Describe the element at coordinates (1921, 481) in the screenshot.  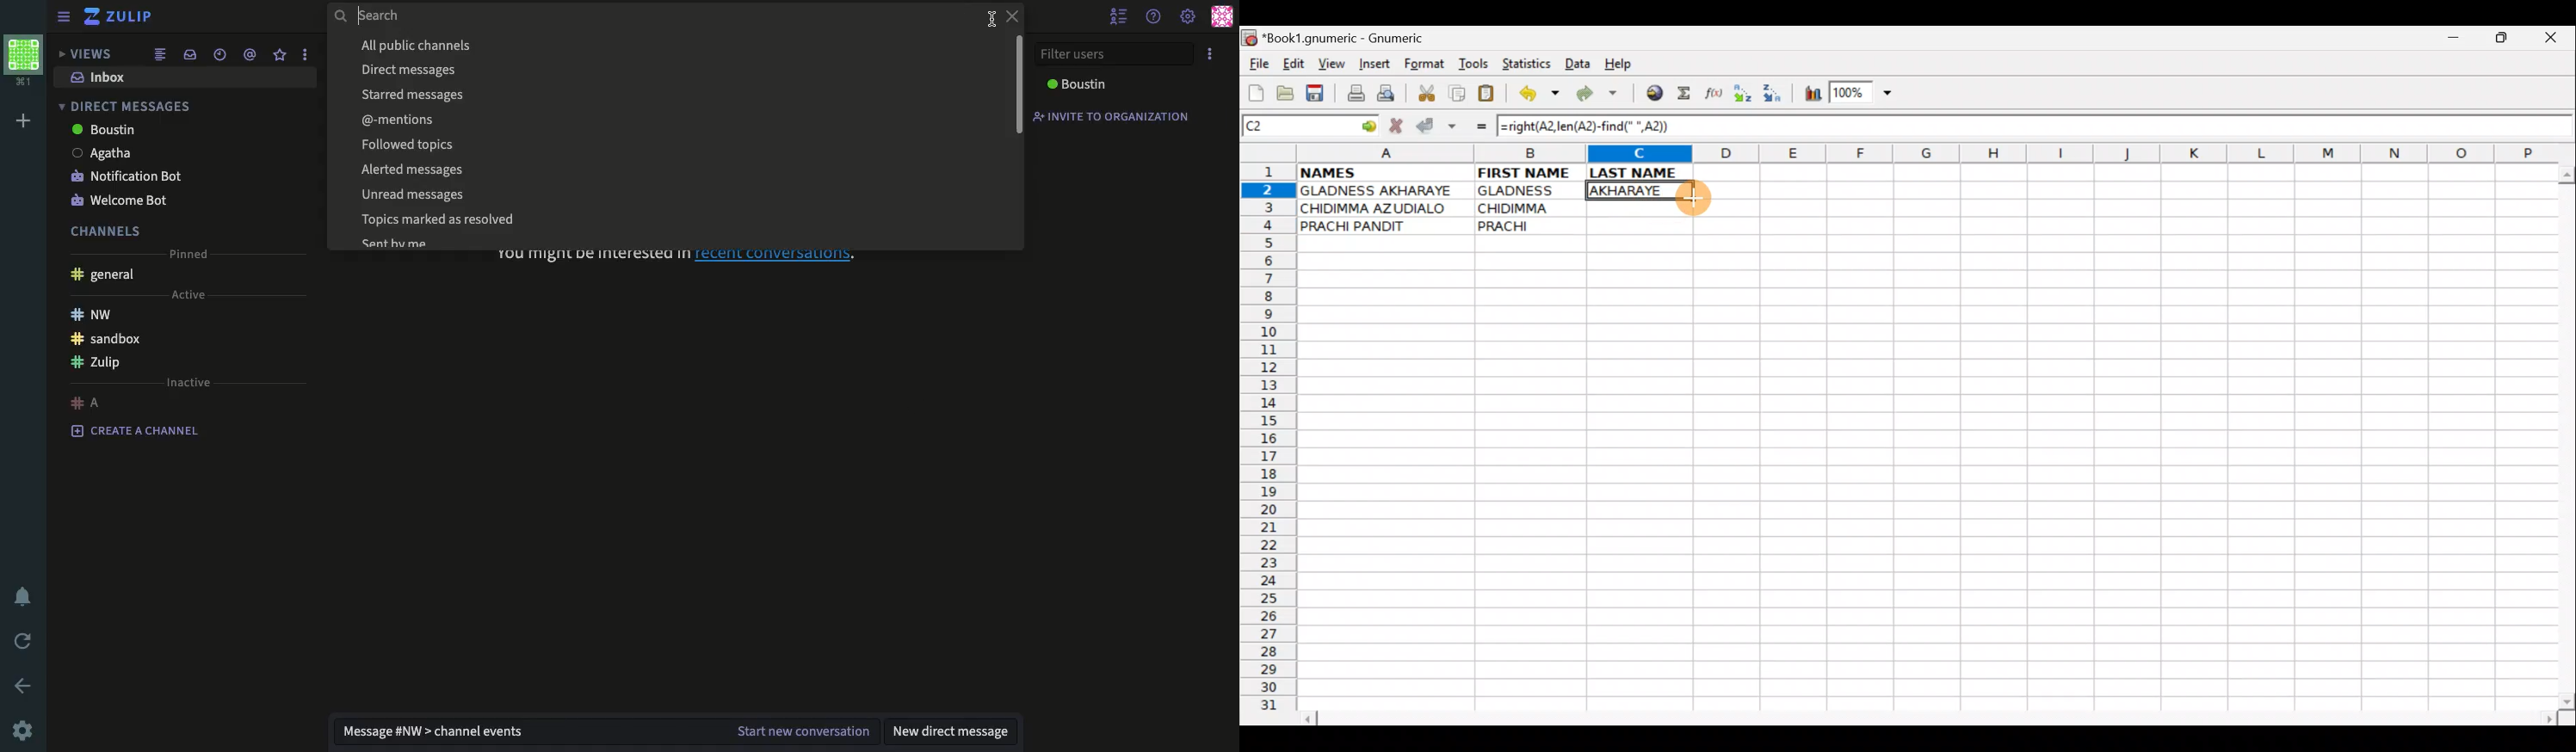
I see `Cells` at that location.